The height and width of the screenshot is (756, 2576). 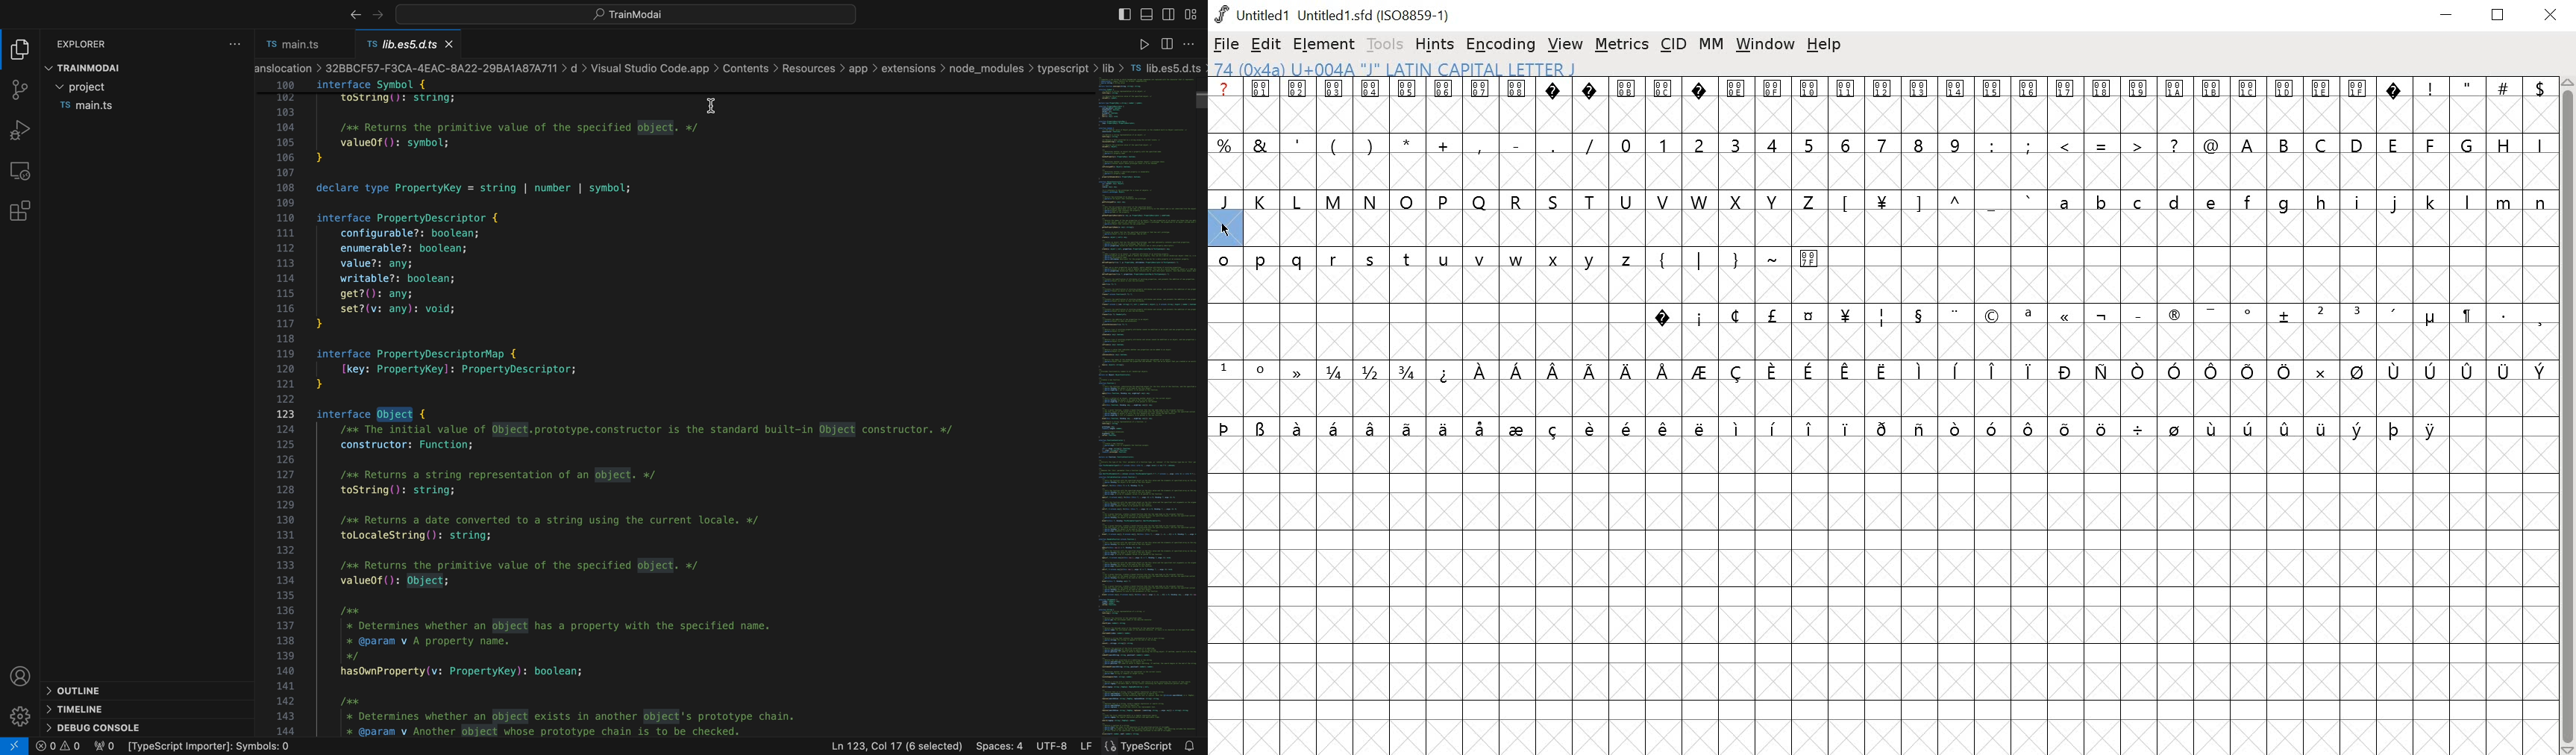 I want to click on profile, so click(x=23, y=675).